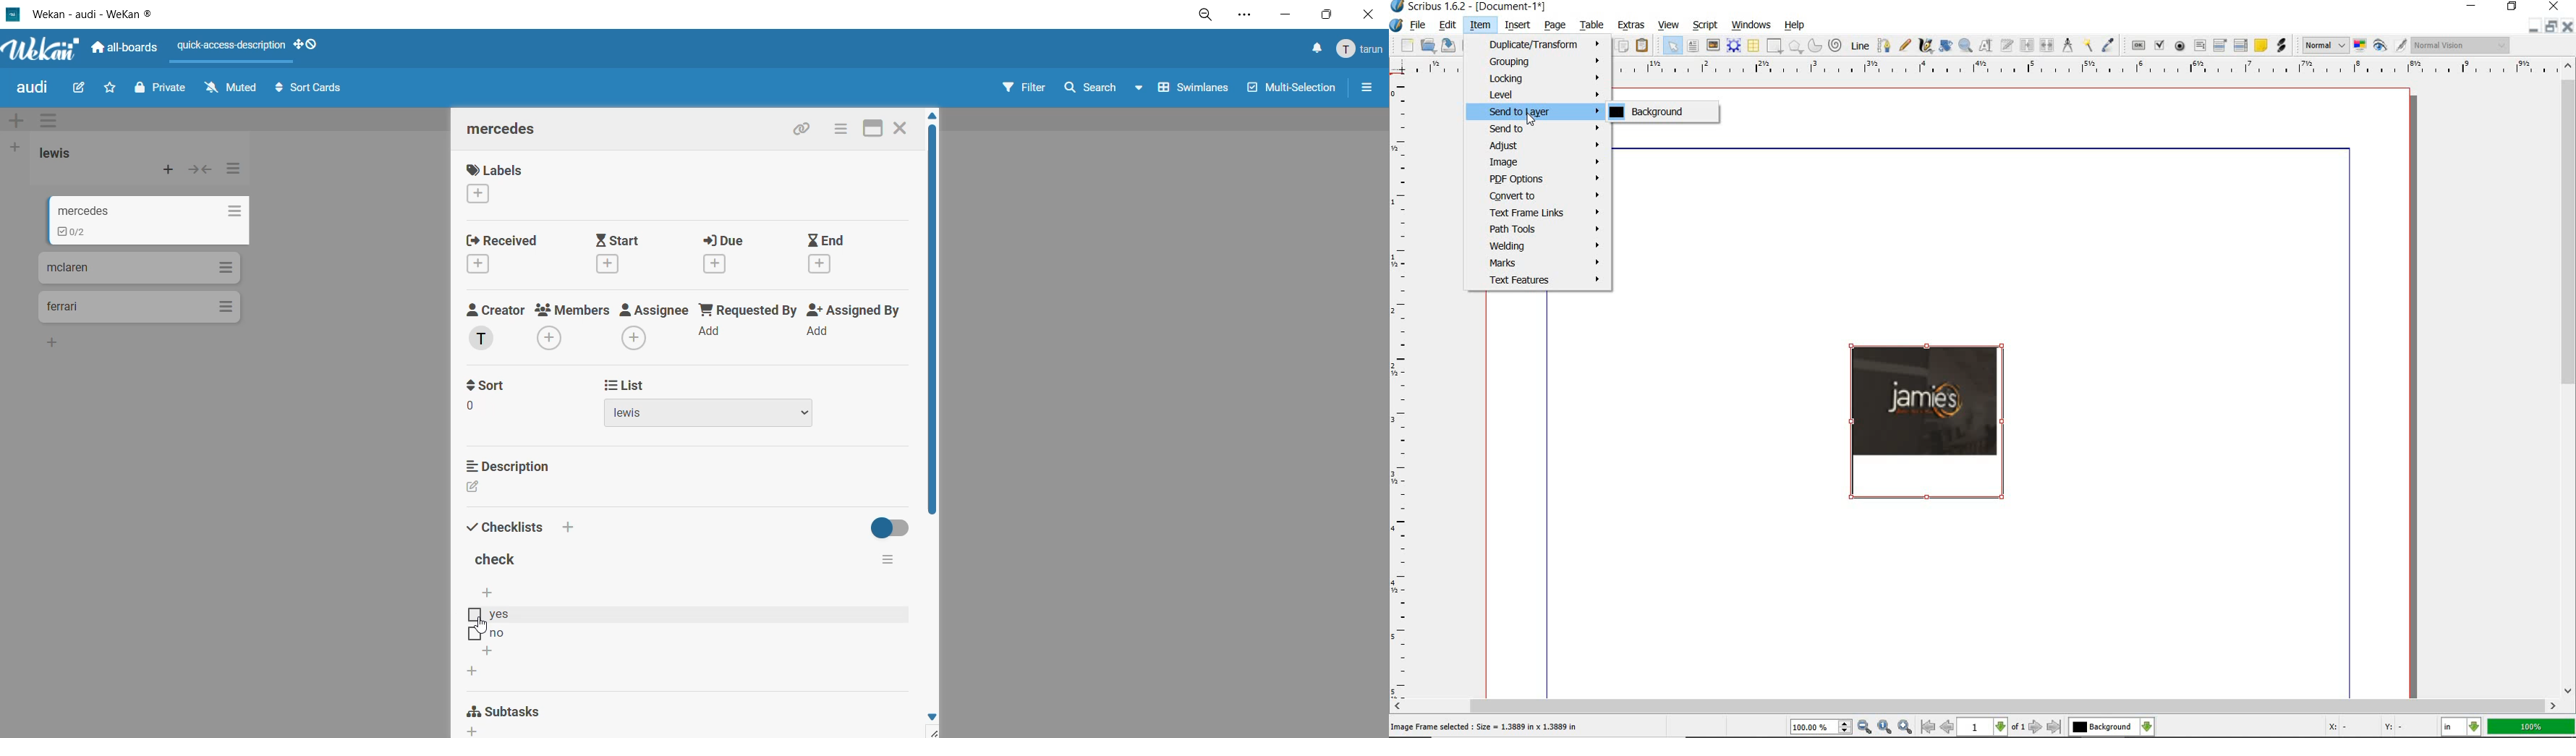 Image resolution: width=2576 pixels, height=756 pixels. Describe the element at coordinates (169, 170) in the screenshot. I see `add card` at that location.